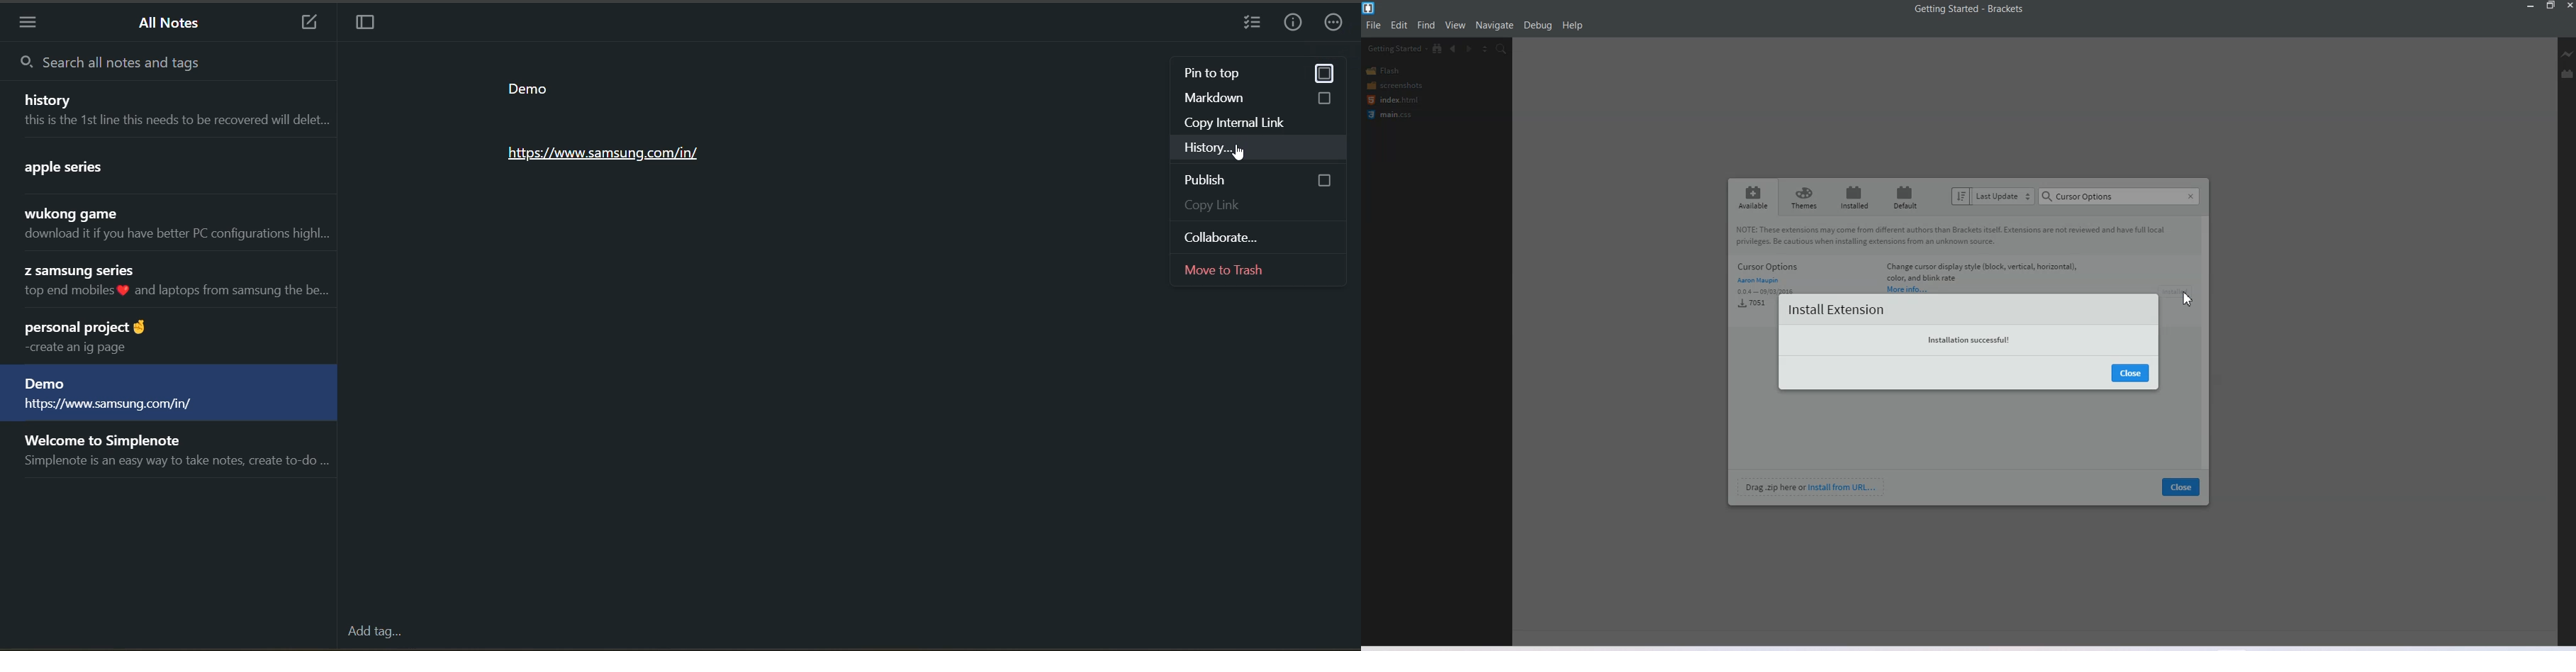  What do you see at coordinates (1264, 123) in the screenshot?
I see `copy internal link` at bounding box center [1264, 123].